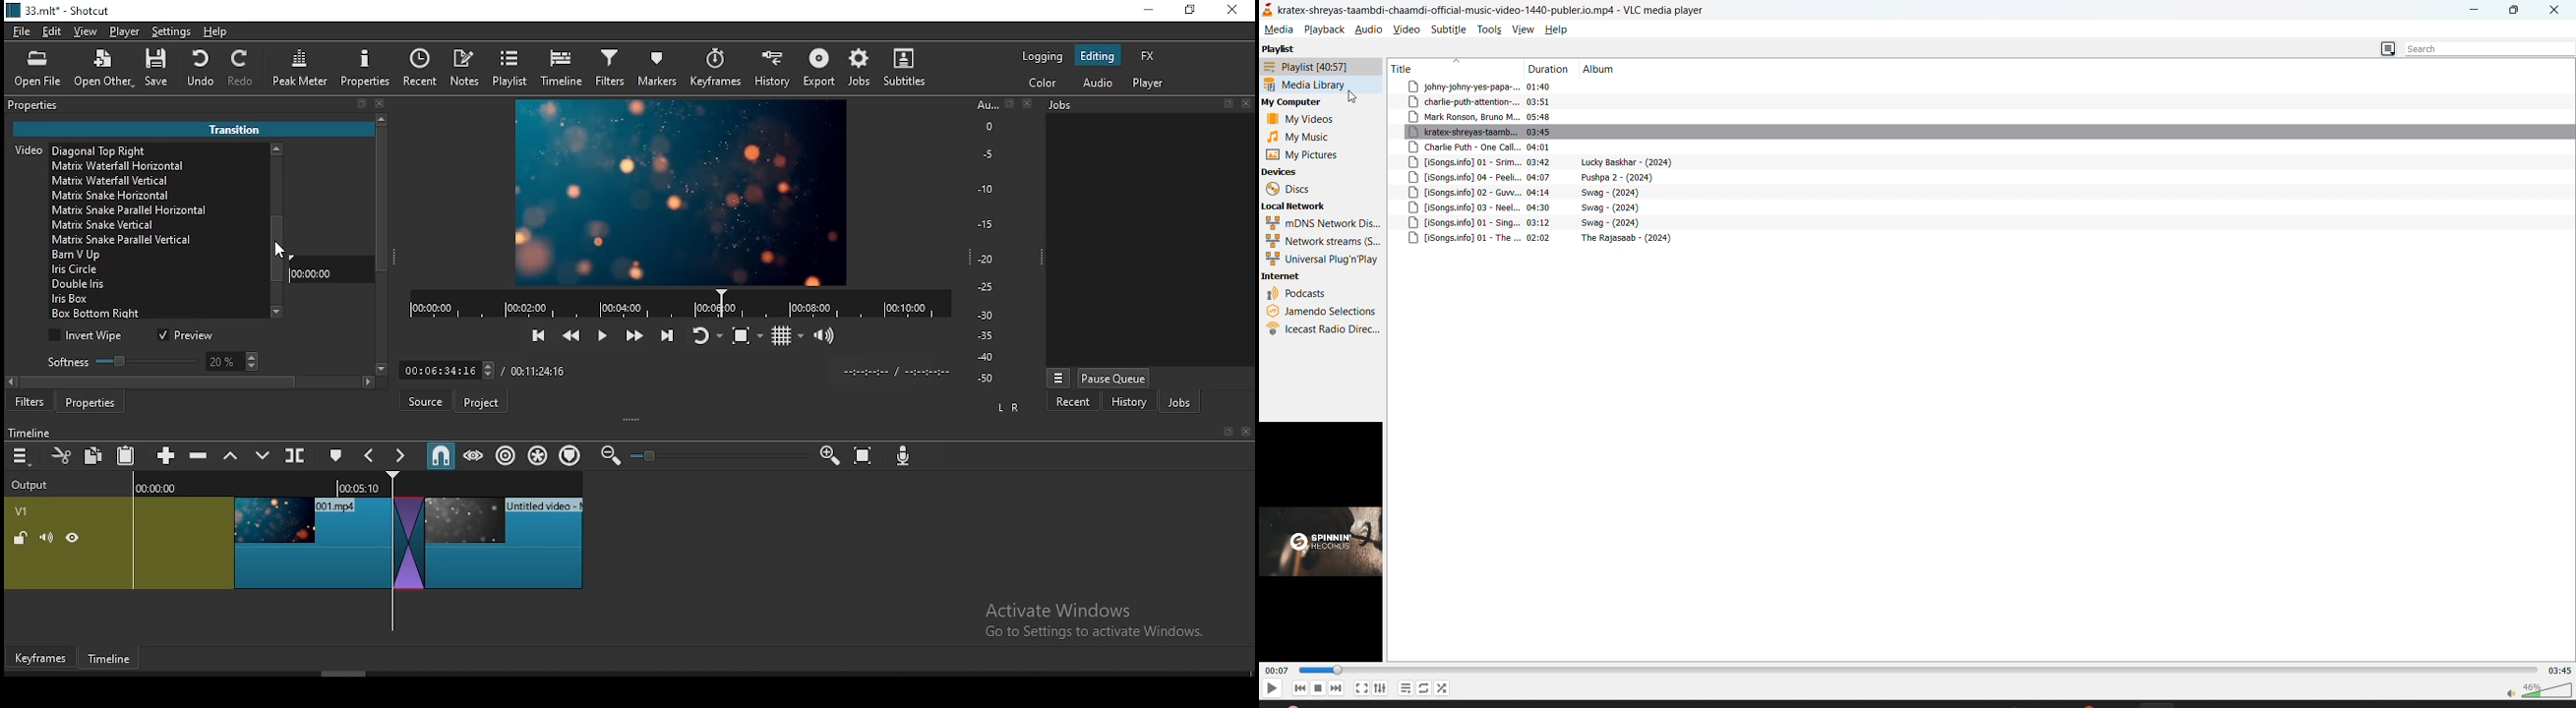 This screenshot has height=728, width=2576. Describe the element at coordinates (825, 329) in the screenshot. I see `show video volume control` at that location.